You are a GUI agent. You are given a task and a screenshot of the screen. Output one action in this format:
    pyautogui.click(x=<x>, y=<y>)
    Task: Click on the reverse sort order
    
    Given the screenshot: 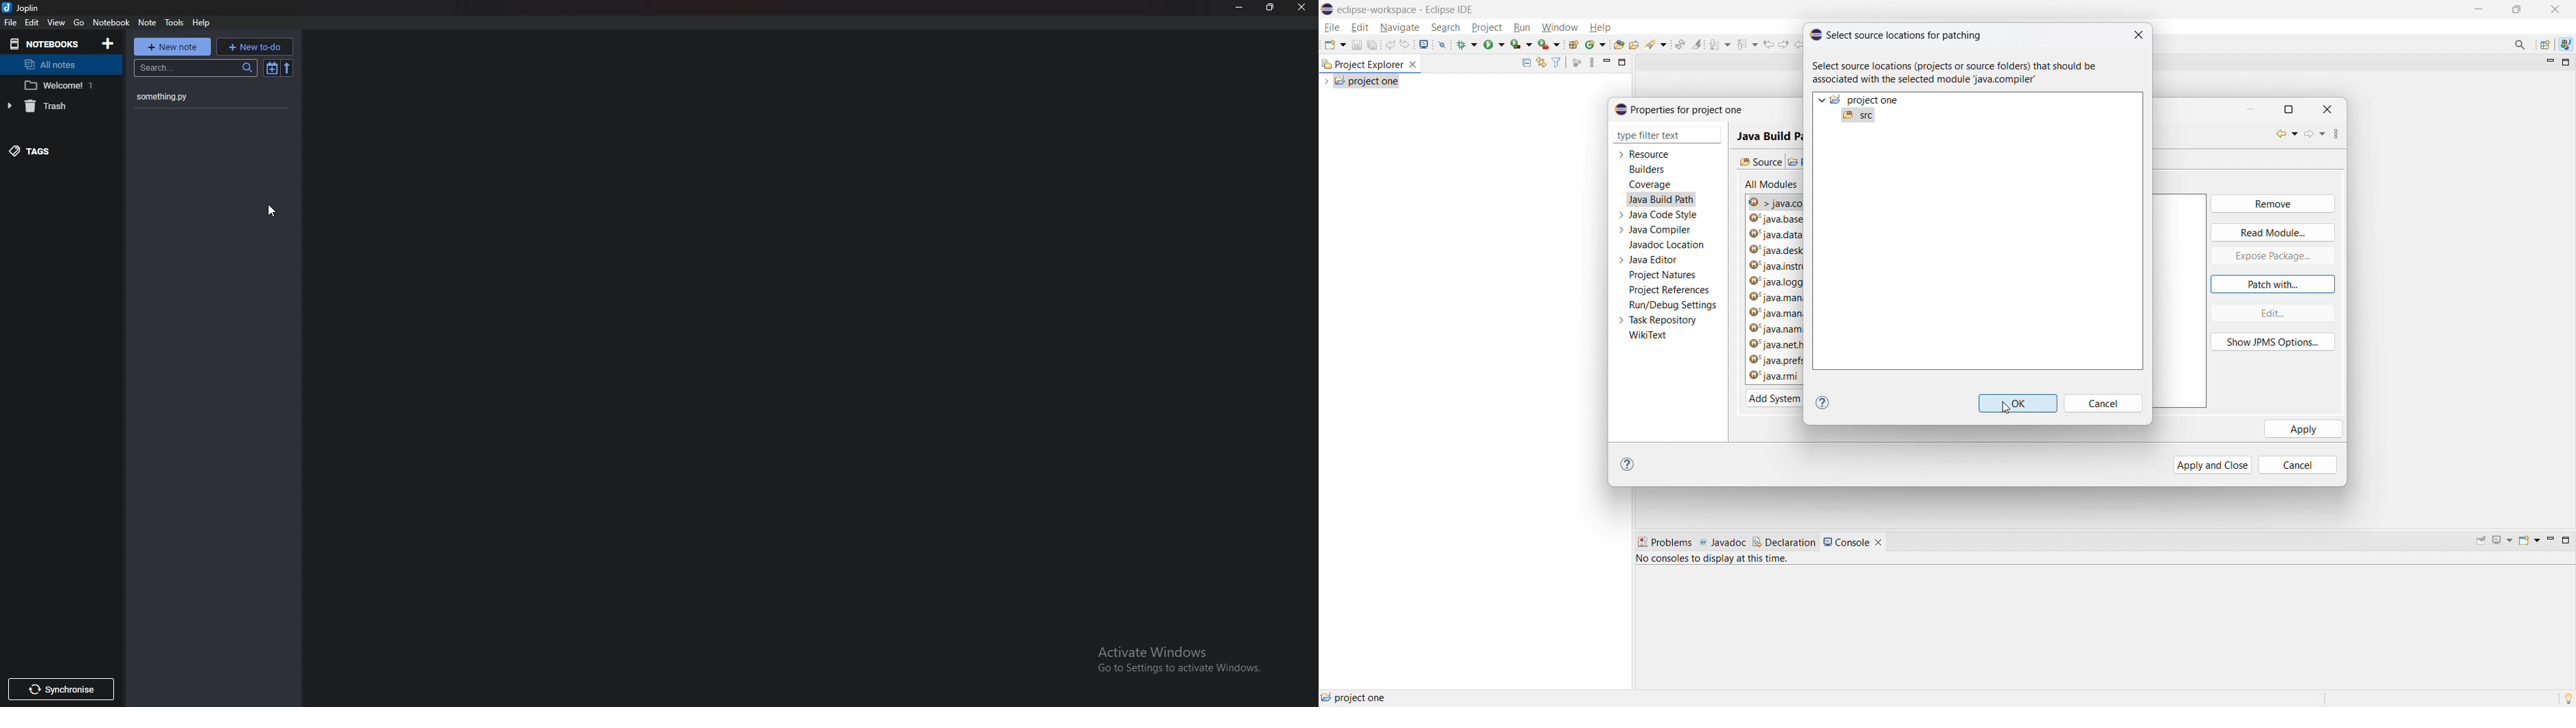 What is the action you would take?
    pyautogui.click(x=287, y=68)
    